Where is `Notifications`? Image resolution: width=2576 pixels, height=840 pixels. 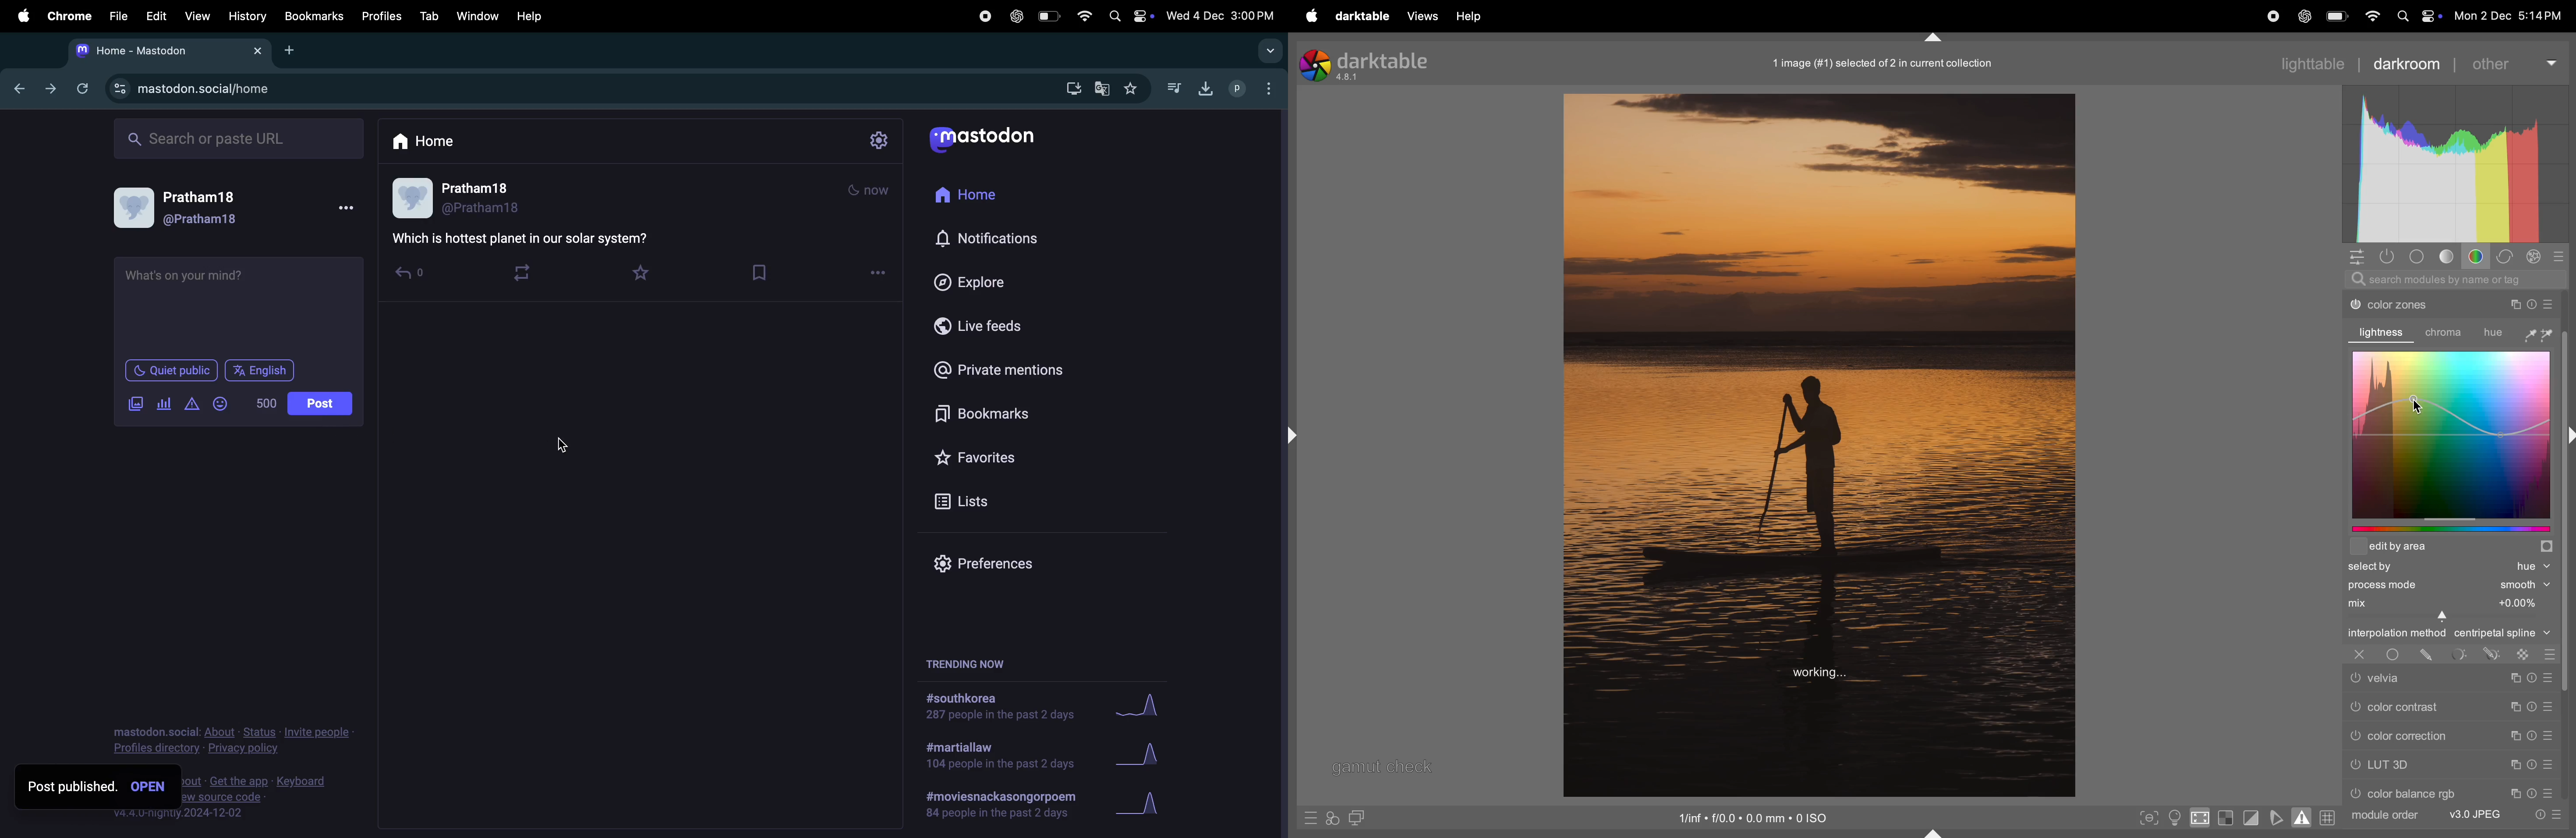 Notifications is located at coordinates (1014, 236).